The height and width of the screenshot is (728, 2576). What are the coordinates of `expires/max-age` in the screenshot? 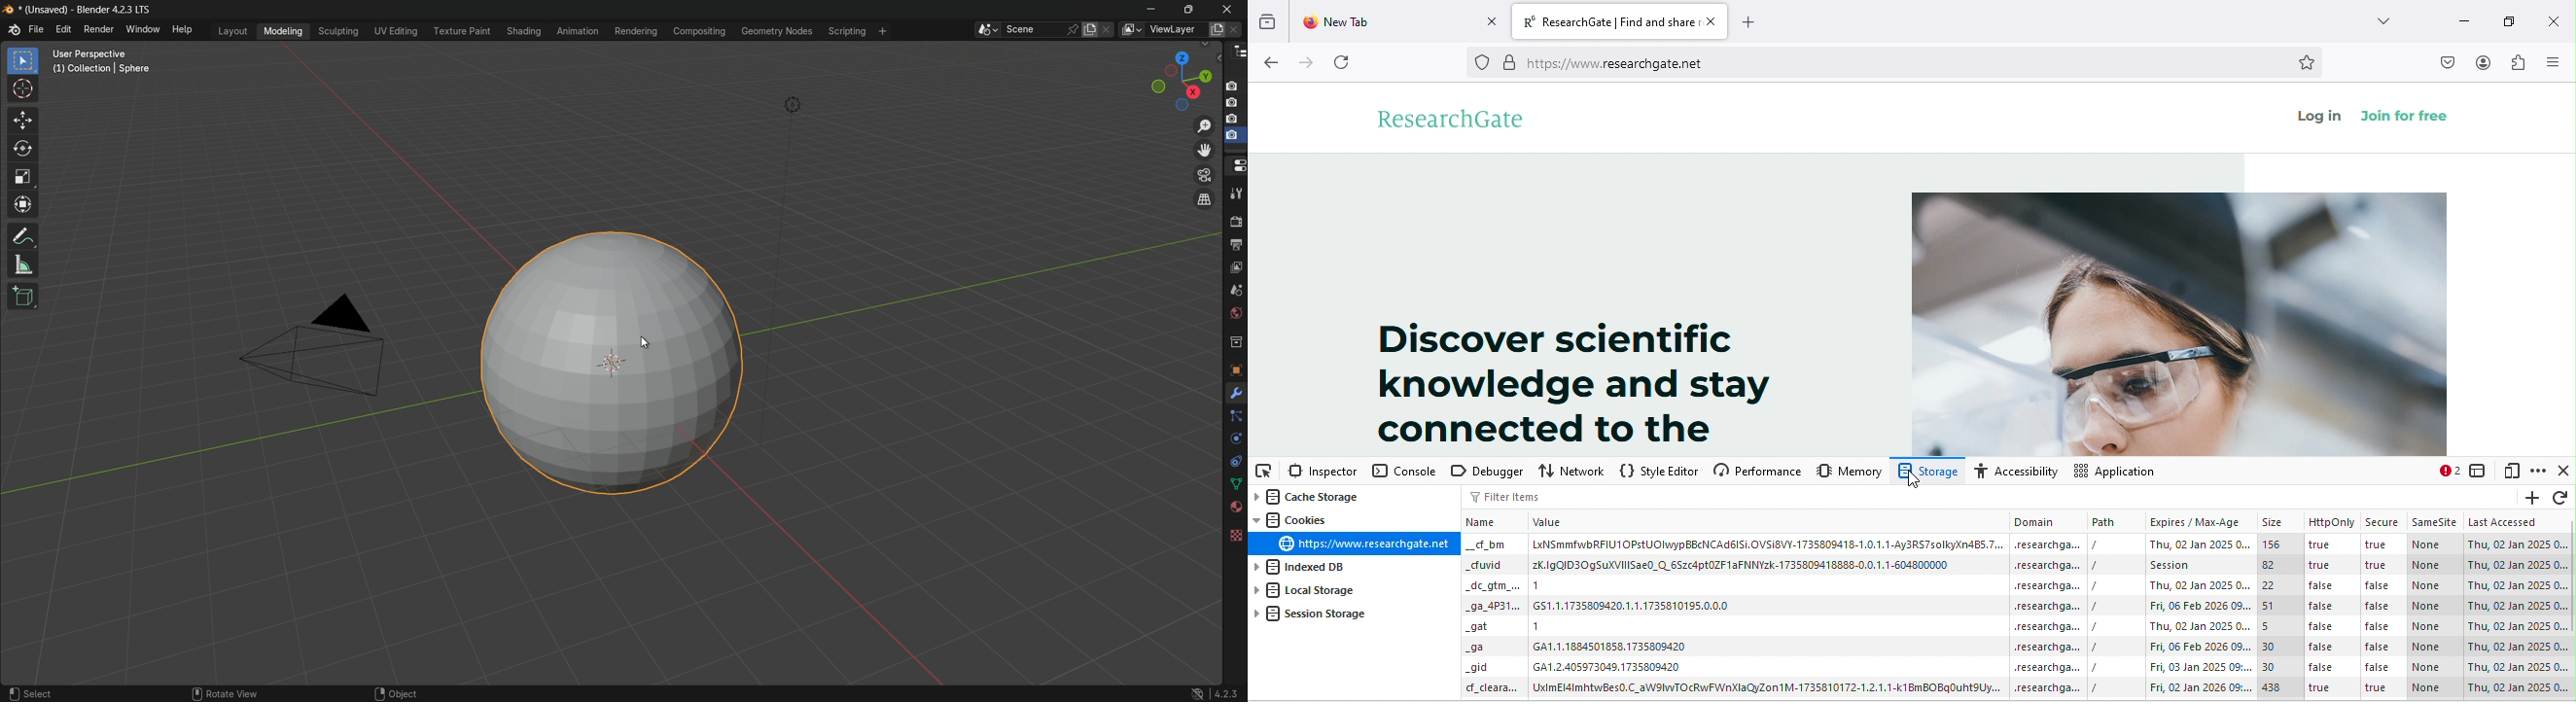 It's located at (2196, 523).